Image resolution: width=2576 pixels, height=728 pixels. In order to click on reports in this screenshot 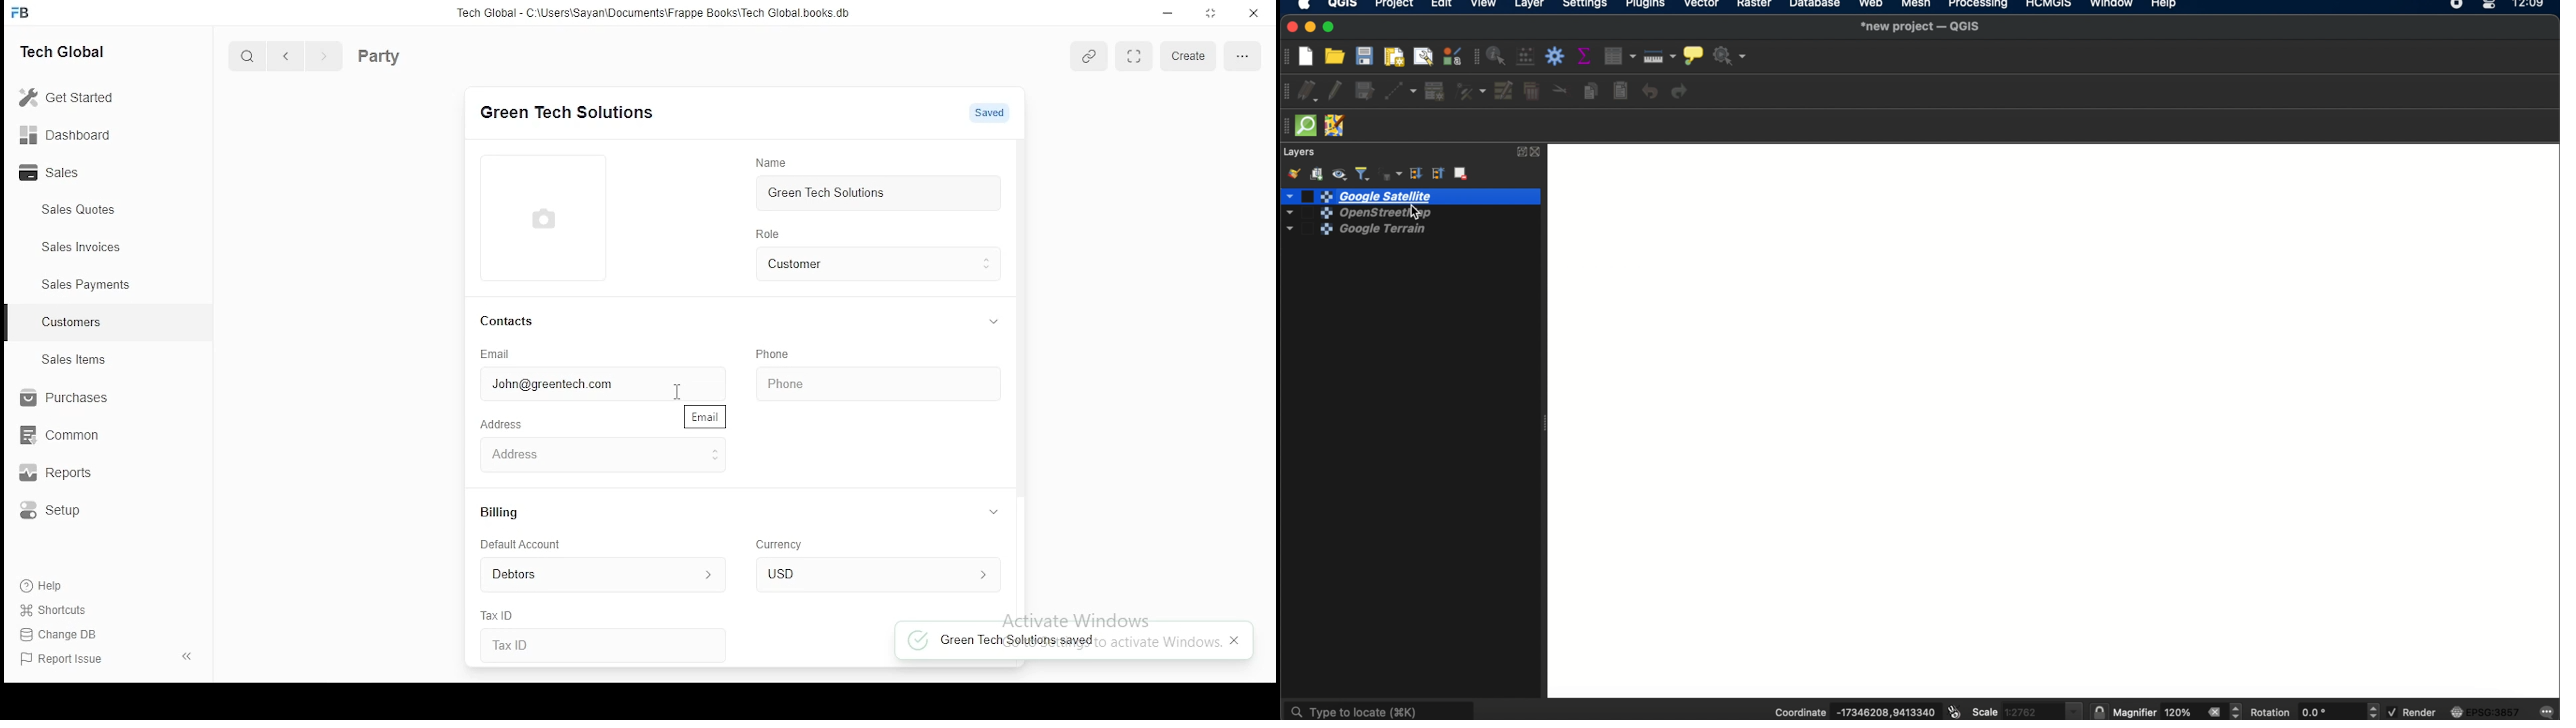, I will do `click(64, 474)`.